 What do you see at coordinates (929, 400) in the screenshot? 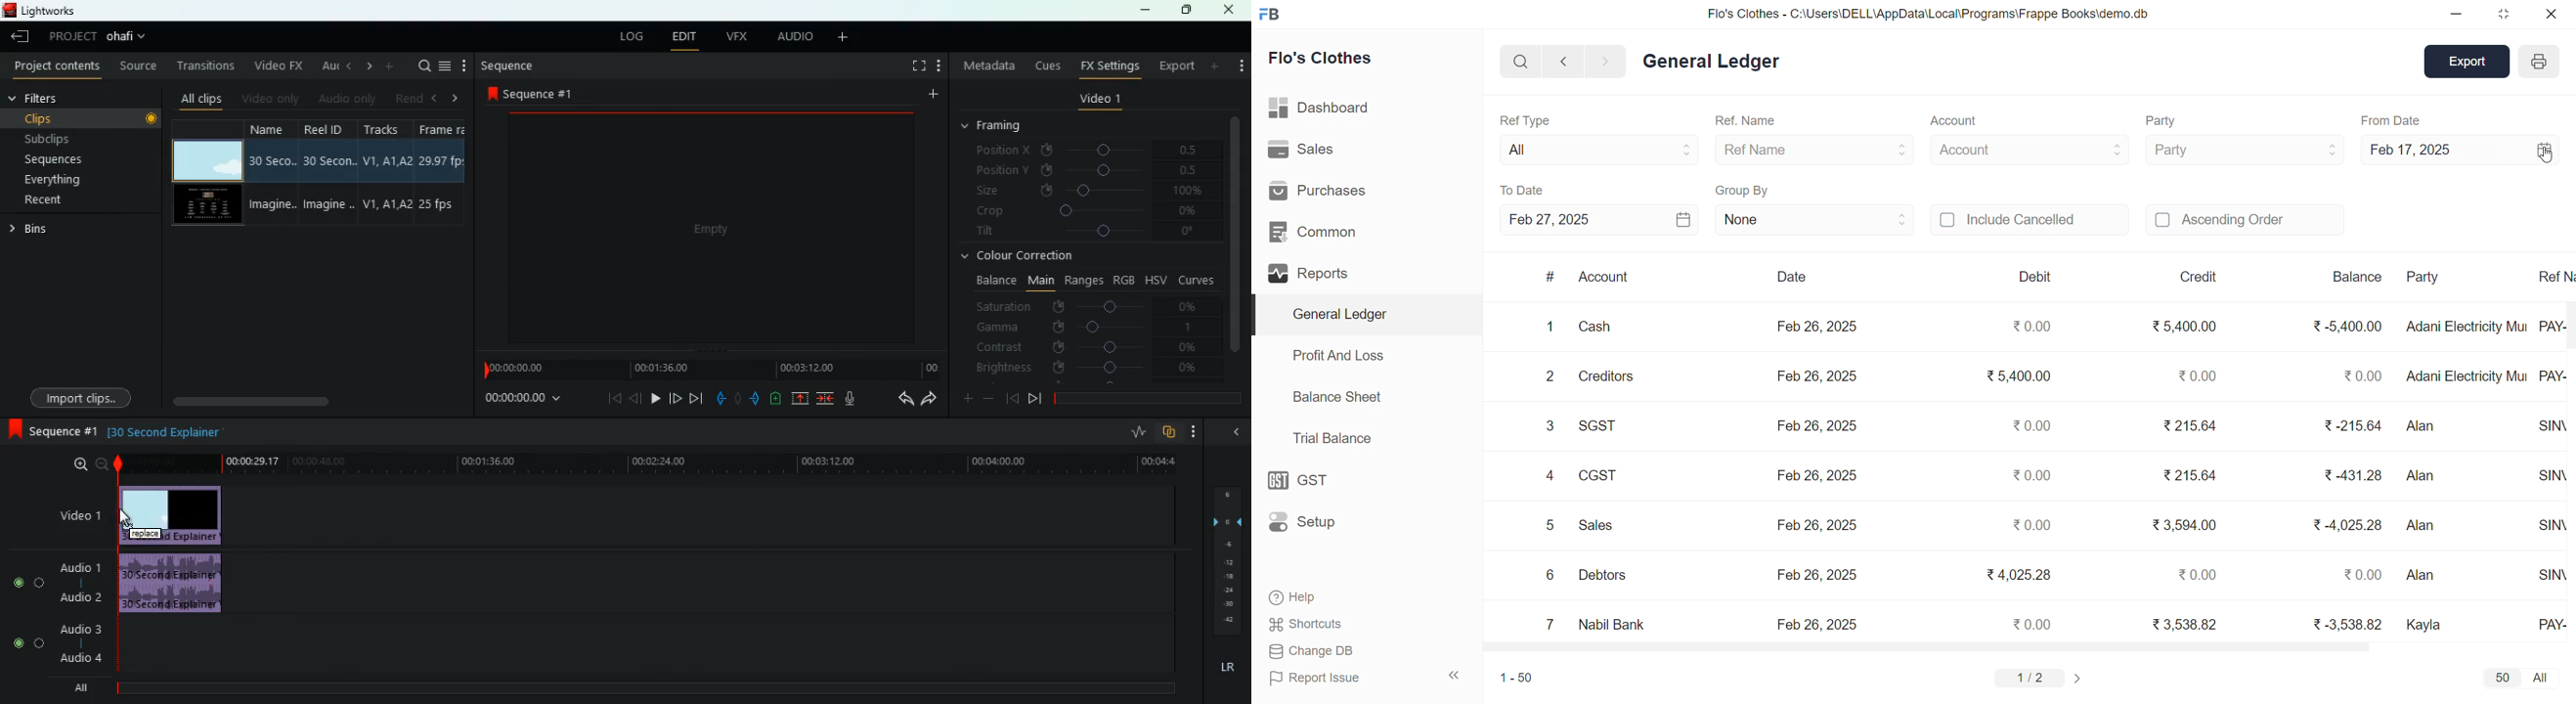
I see `forward` at bounding box center [929, 400].